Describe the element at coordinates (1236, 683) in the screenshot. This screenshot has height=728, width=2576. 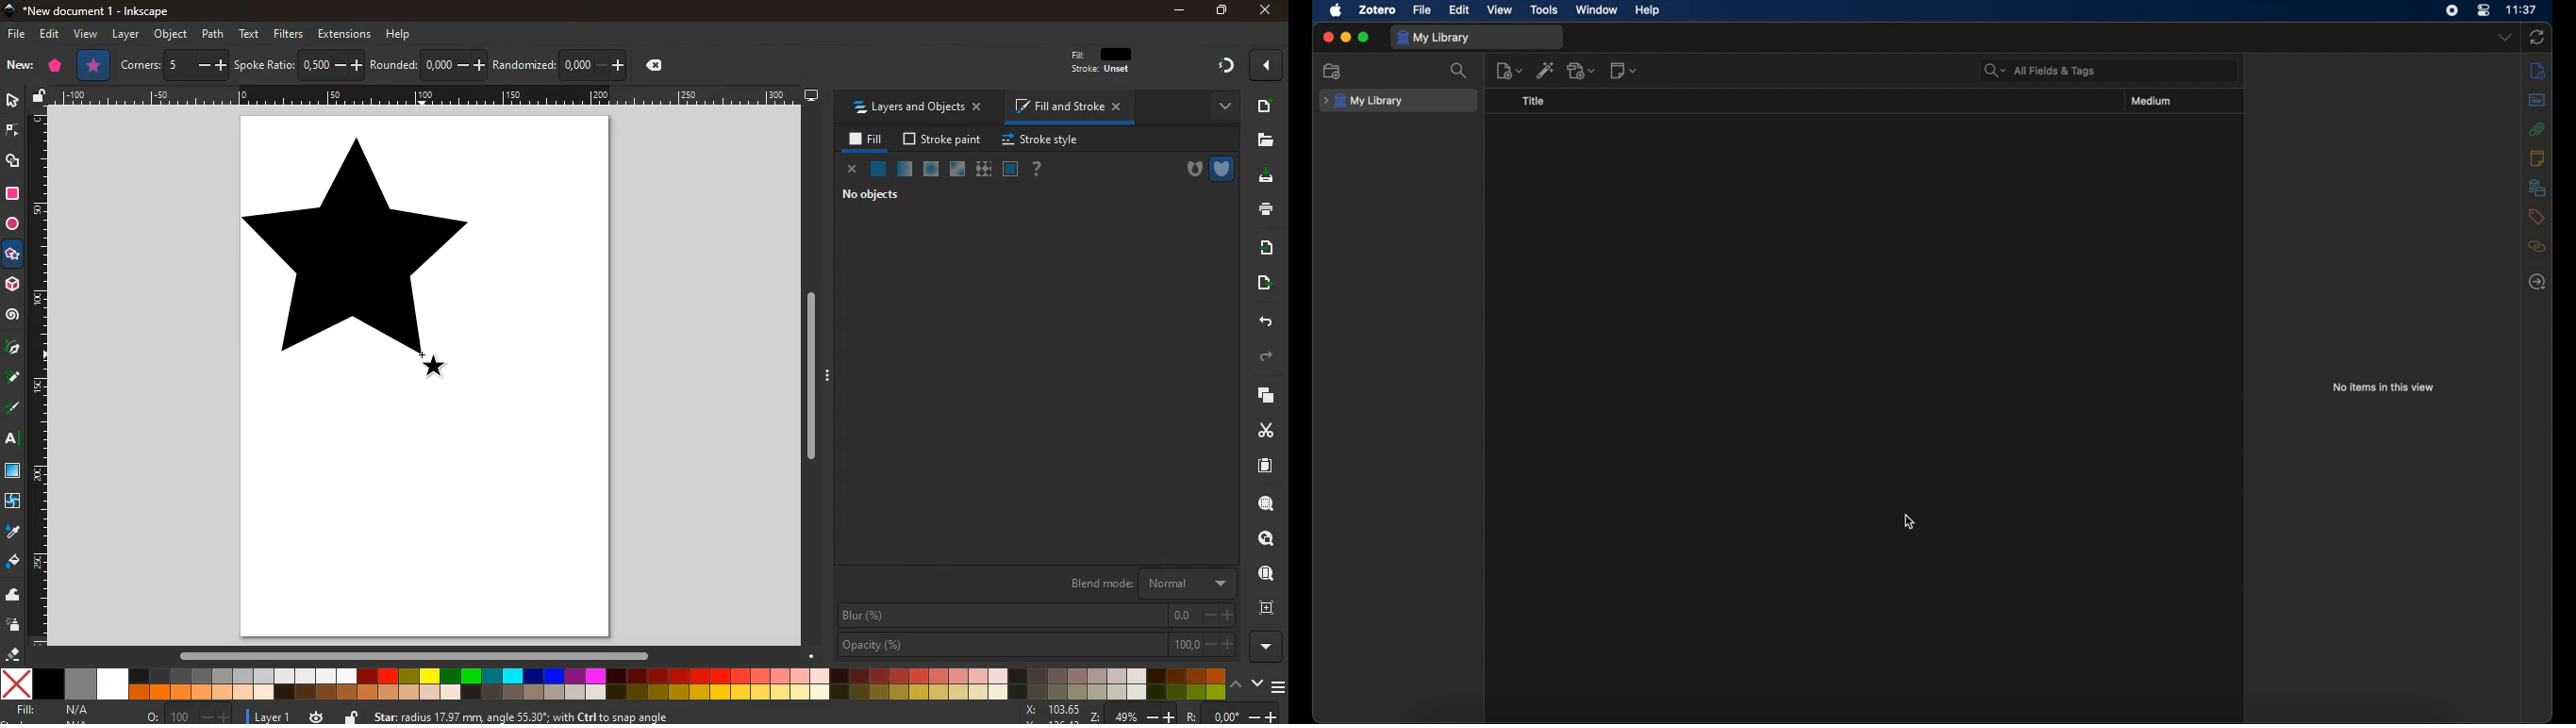
I see `up` at that location.